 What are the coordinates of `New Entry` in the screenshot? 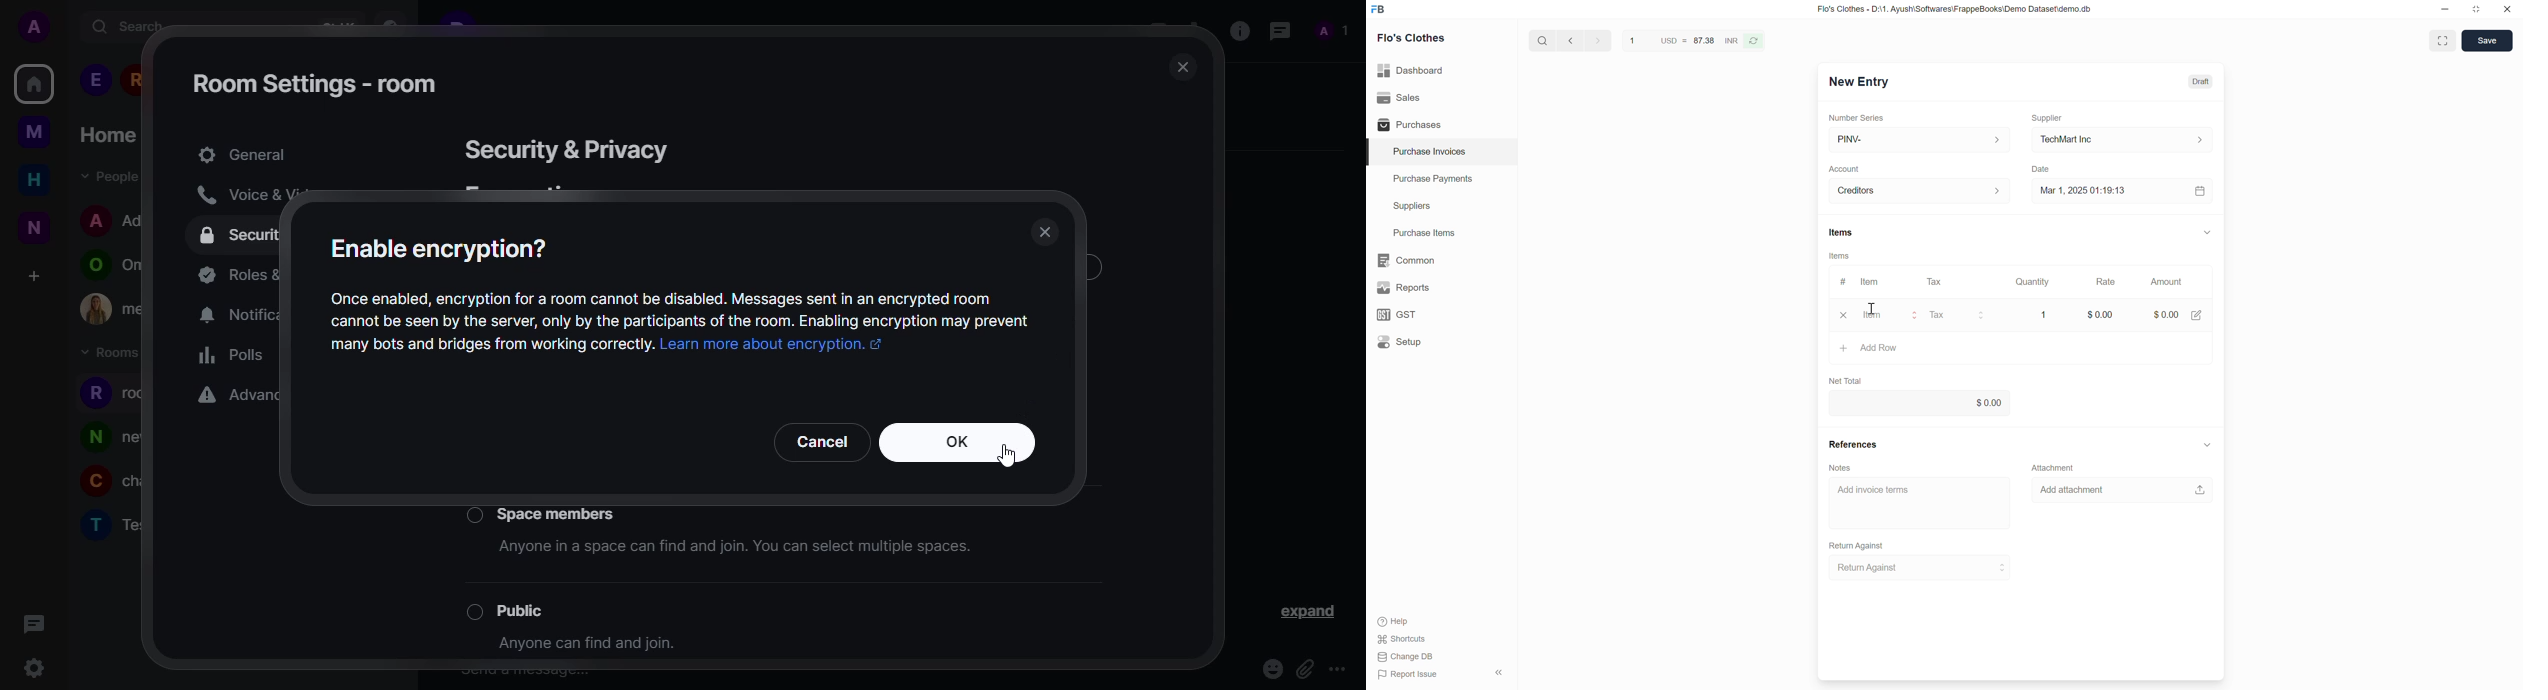 It's located at (1858, 83).